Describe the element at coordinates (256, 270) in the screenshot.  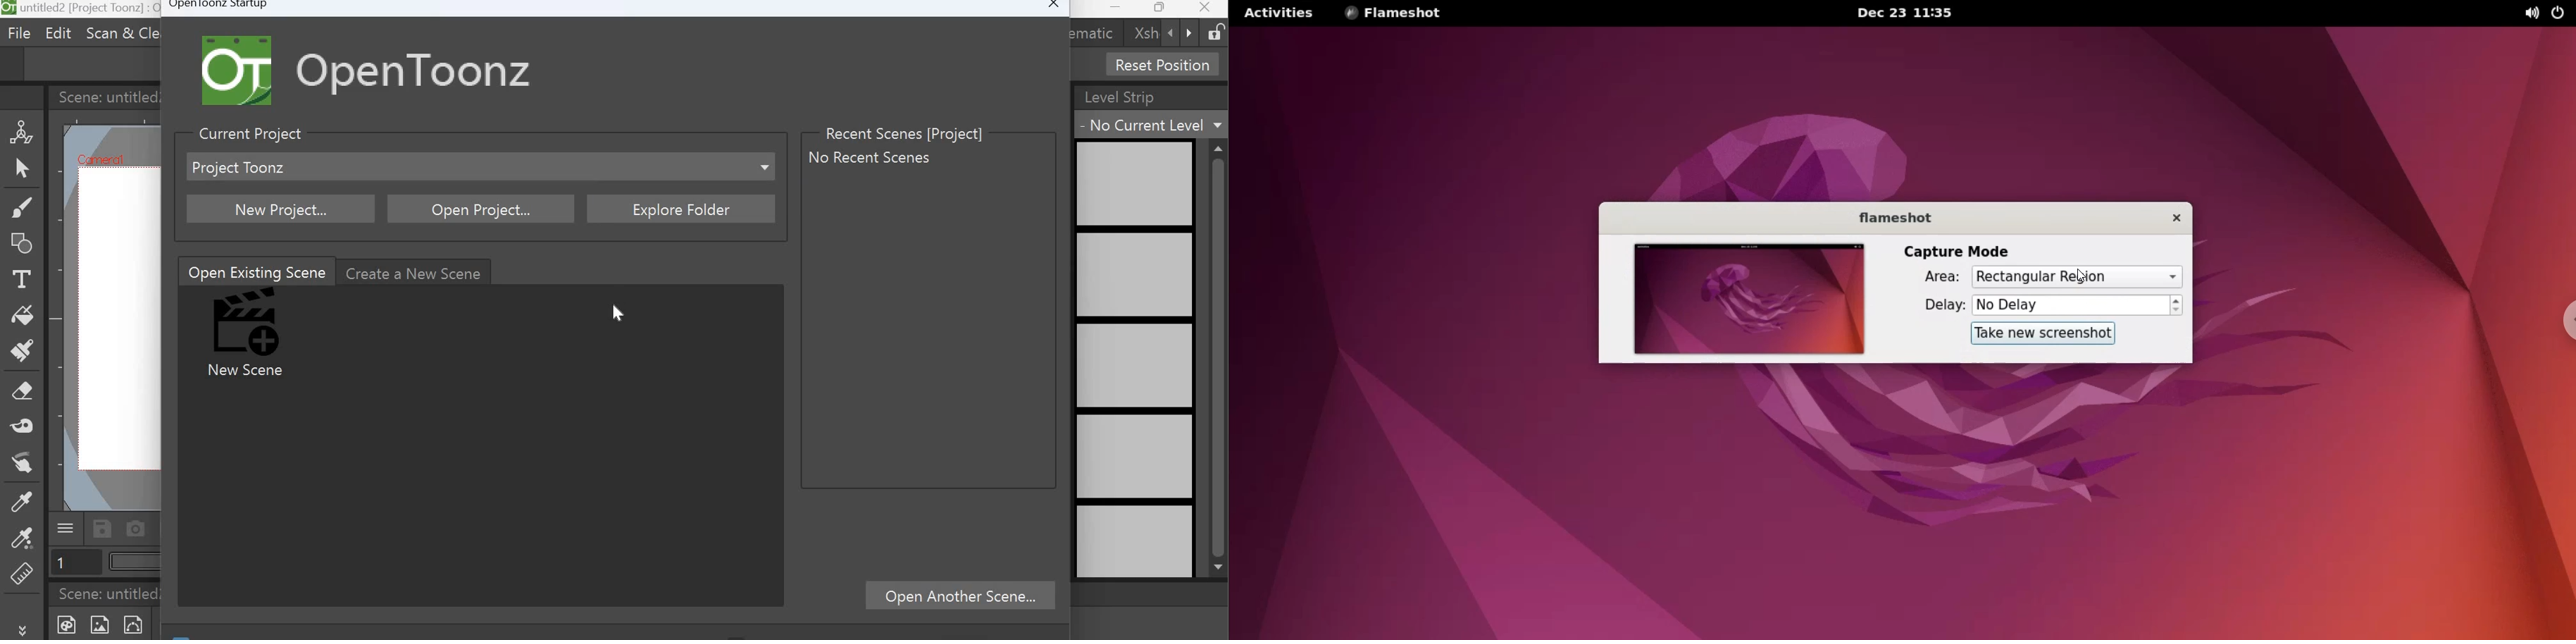
I see `Open Existing Scene` at that location.